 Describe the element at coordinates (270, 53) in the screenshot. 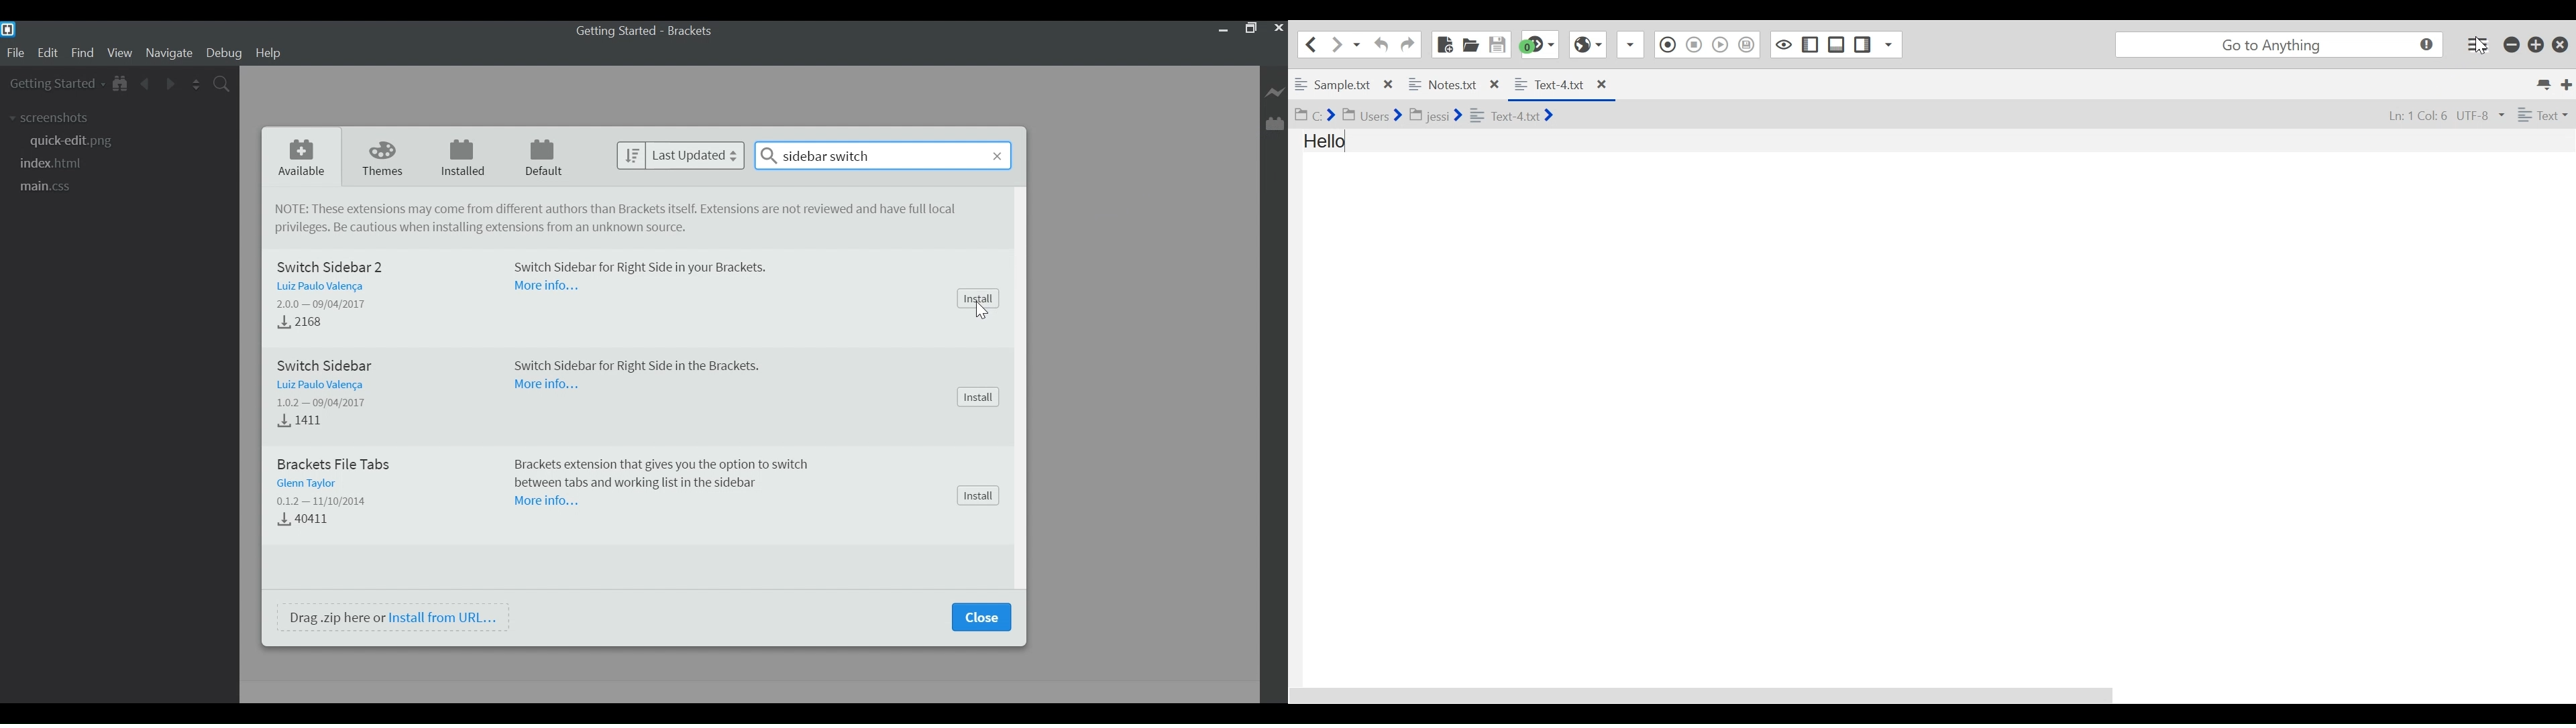

I see `Help` at that location.